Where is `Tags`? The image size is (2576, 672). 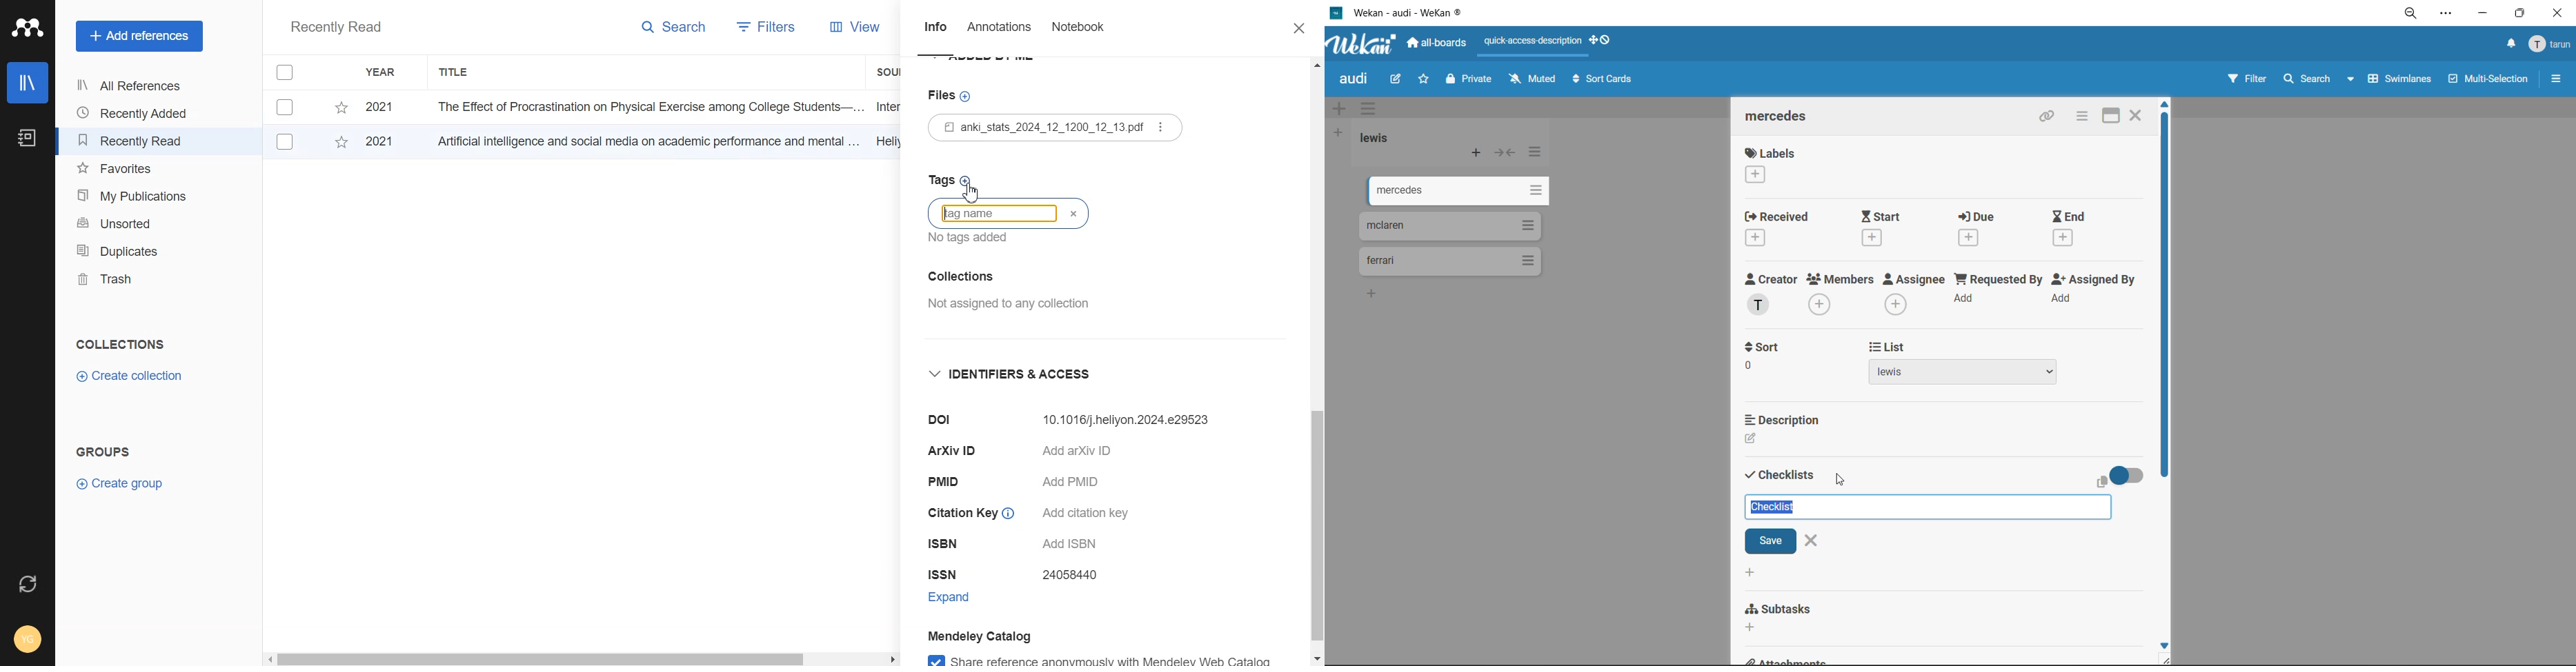 Tags is located at coordinates (951, 179).